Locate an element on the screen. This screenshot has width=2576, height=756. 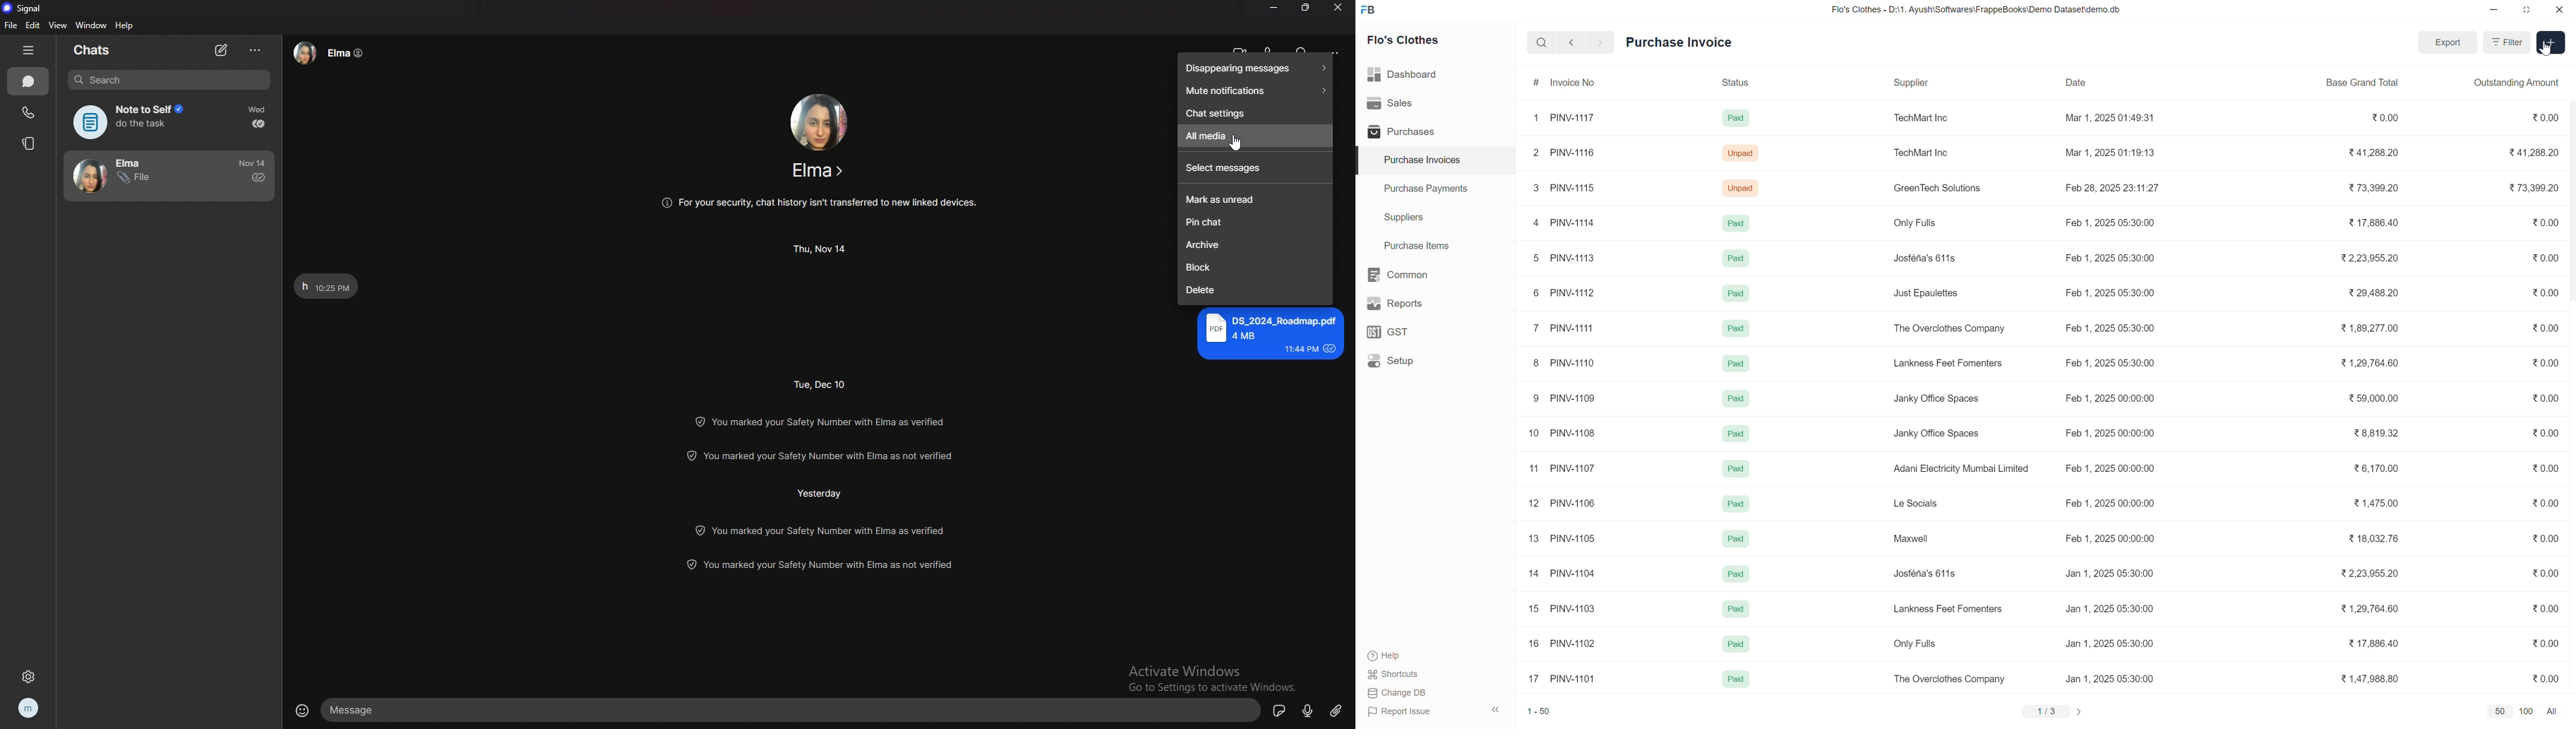
Flo's Clothes is located at coordinates (1403, 40).